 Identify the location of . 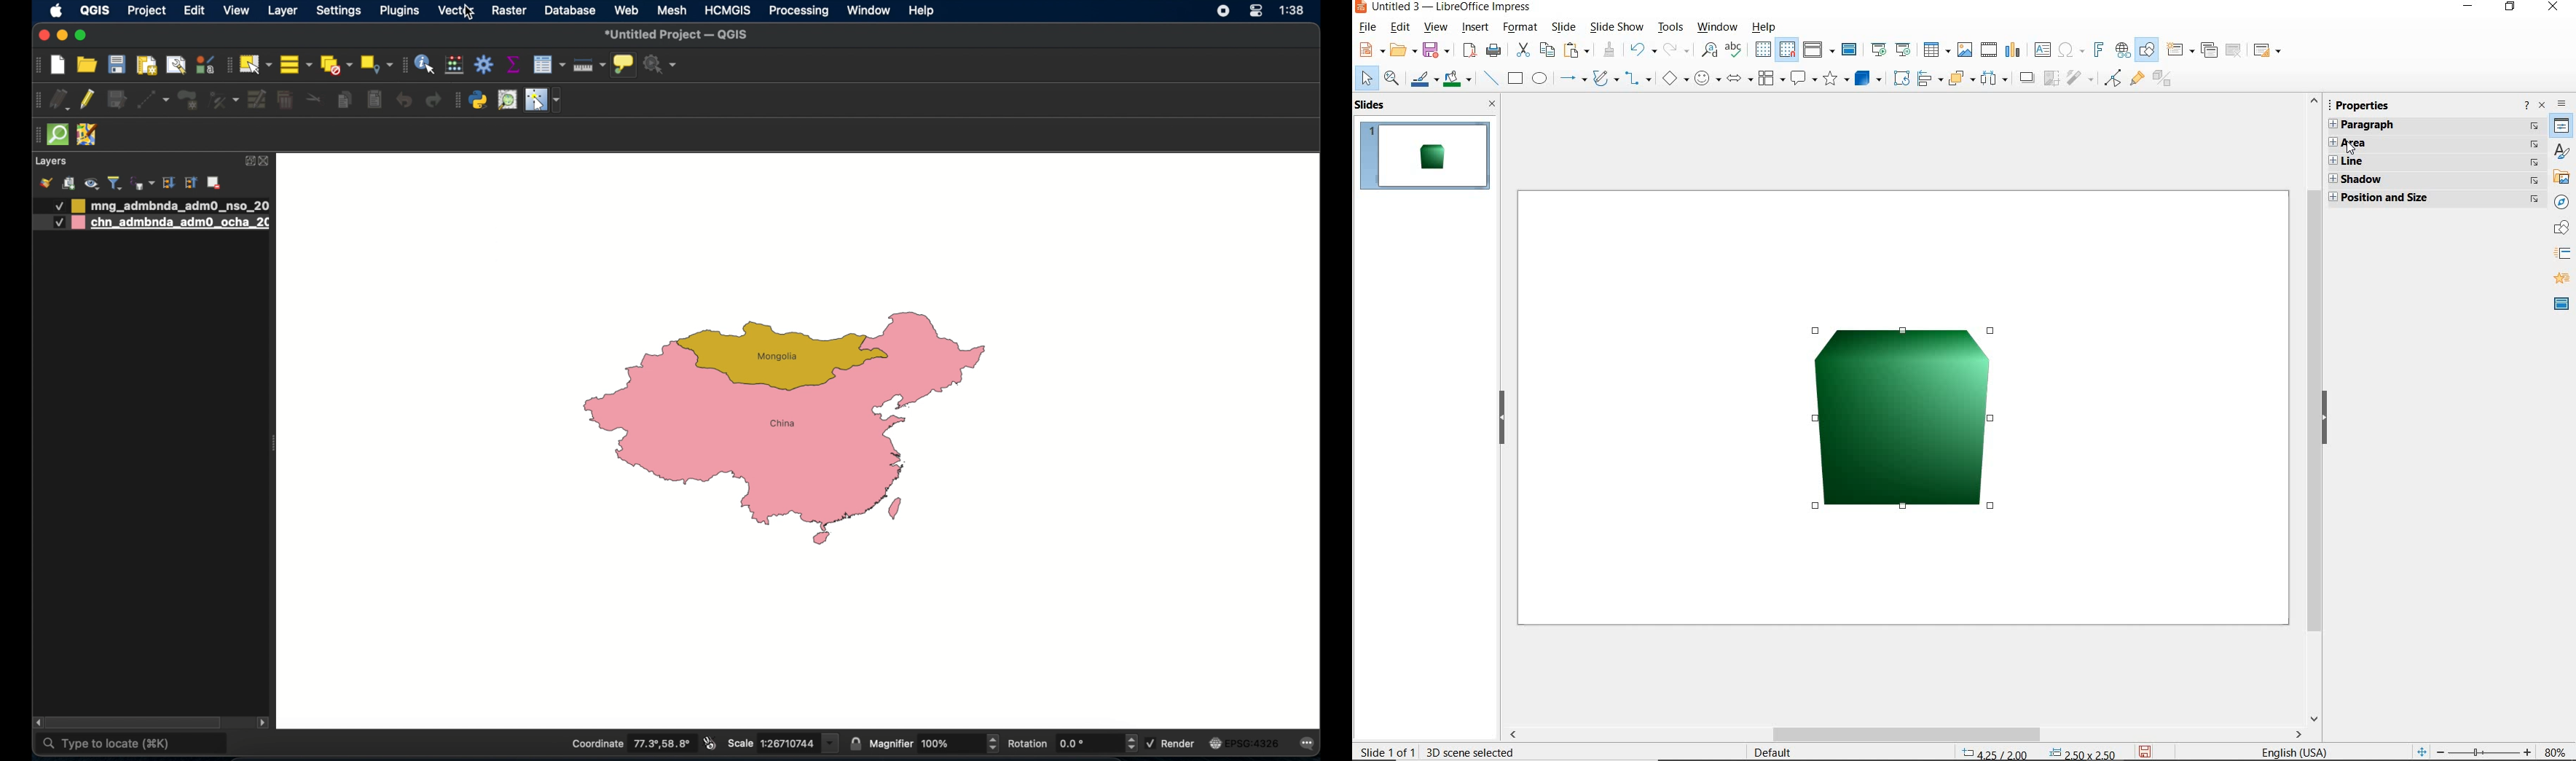
(58, 223).